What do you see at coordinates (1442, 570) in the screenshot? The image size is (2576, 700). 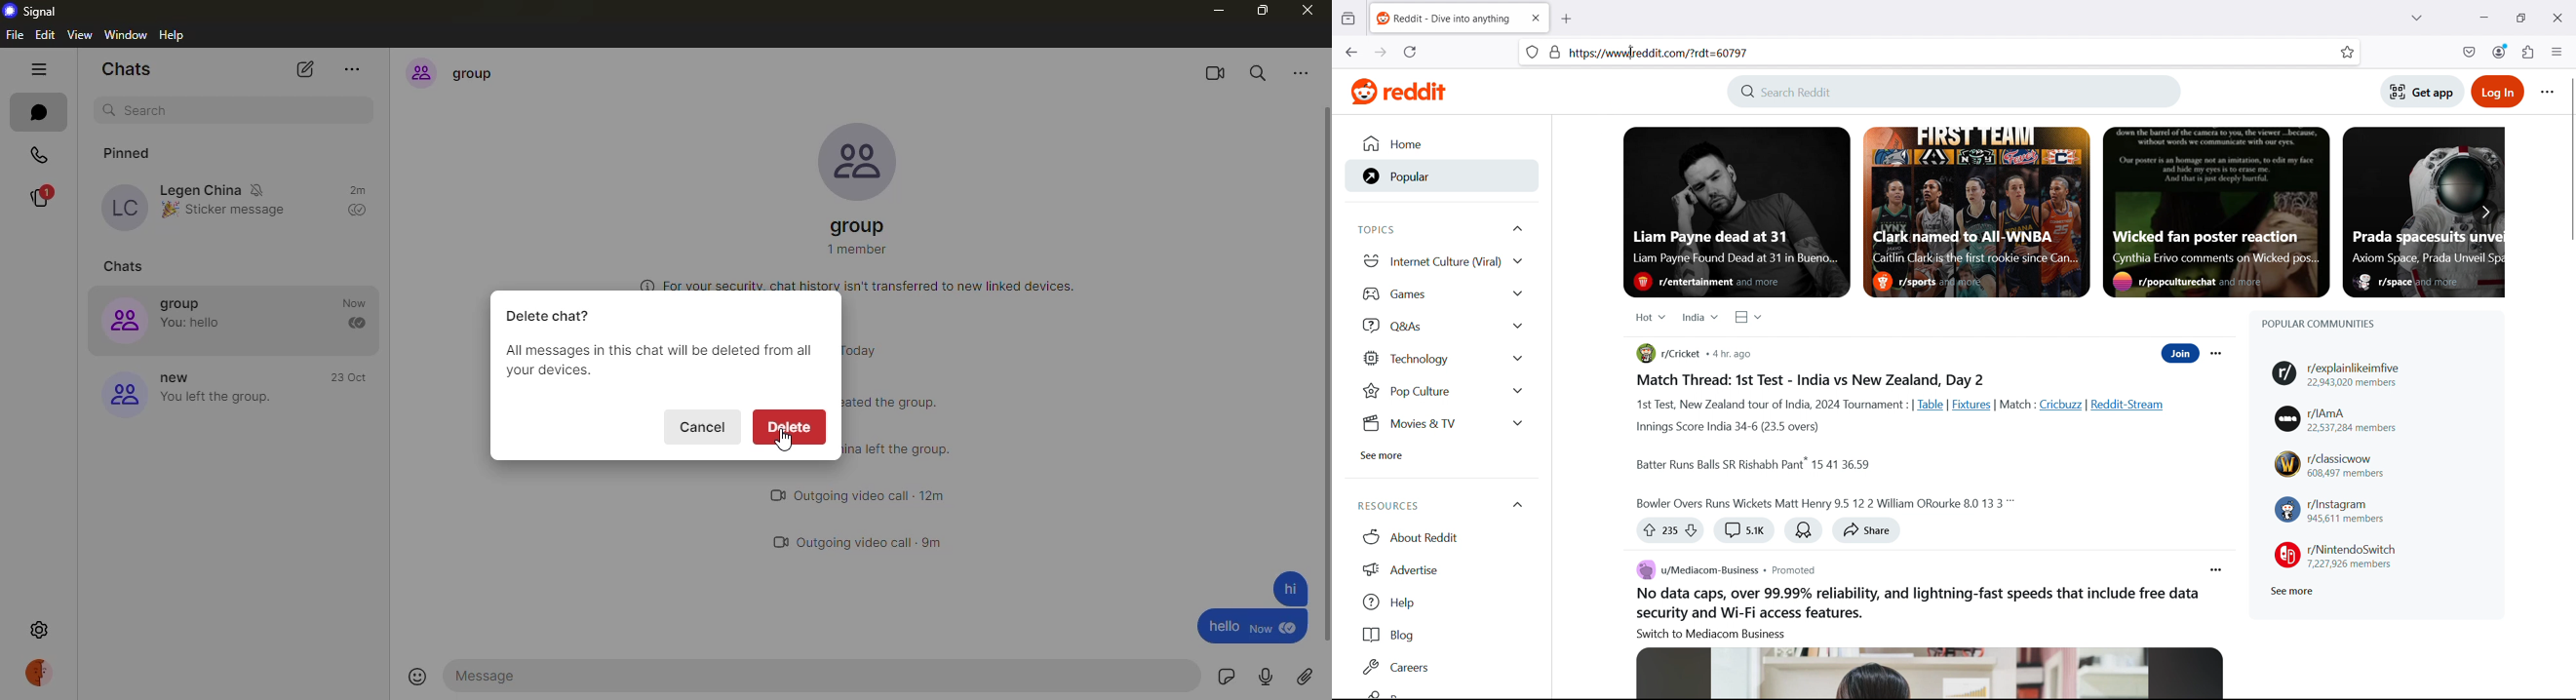 I see `Advertise` at bounding box center [1442, 570].